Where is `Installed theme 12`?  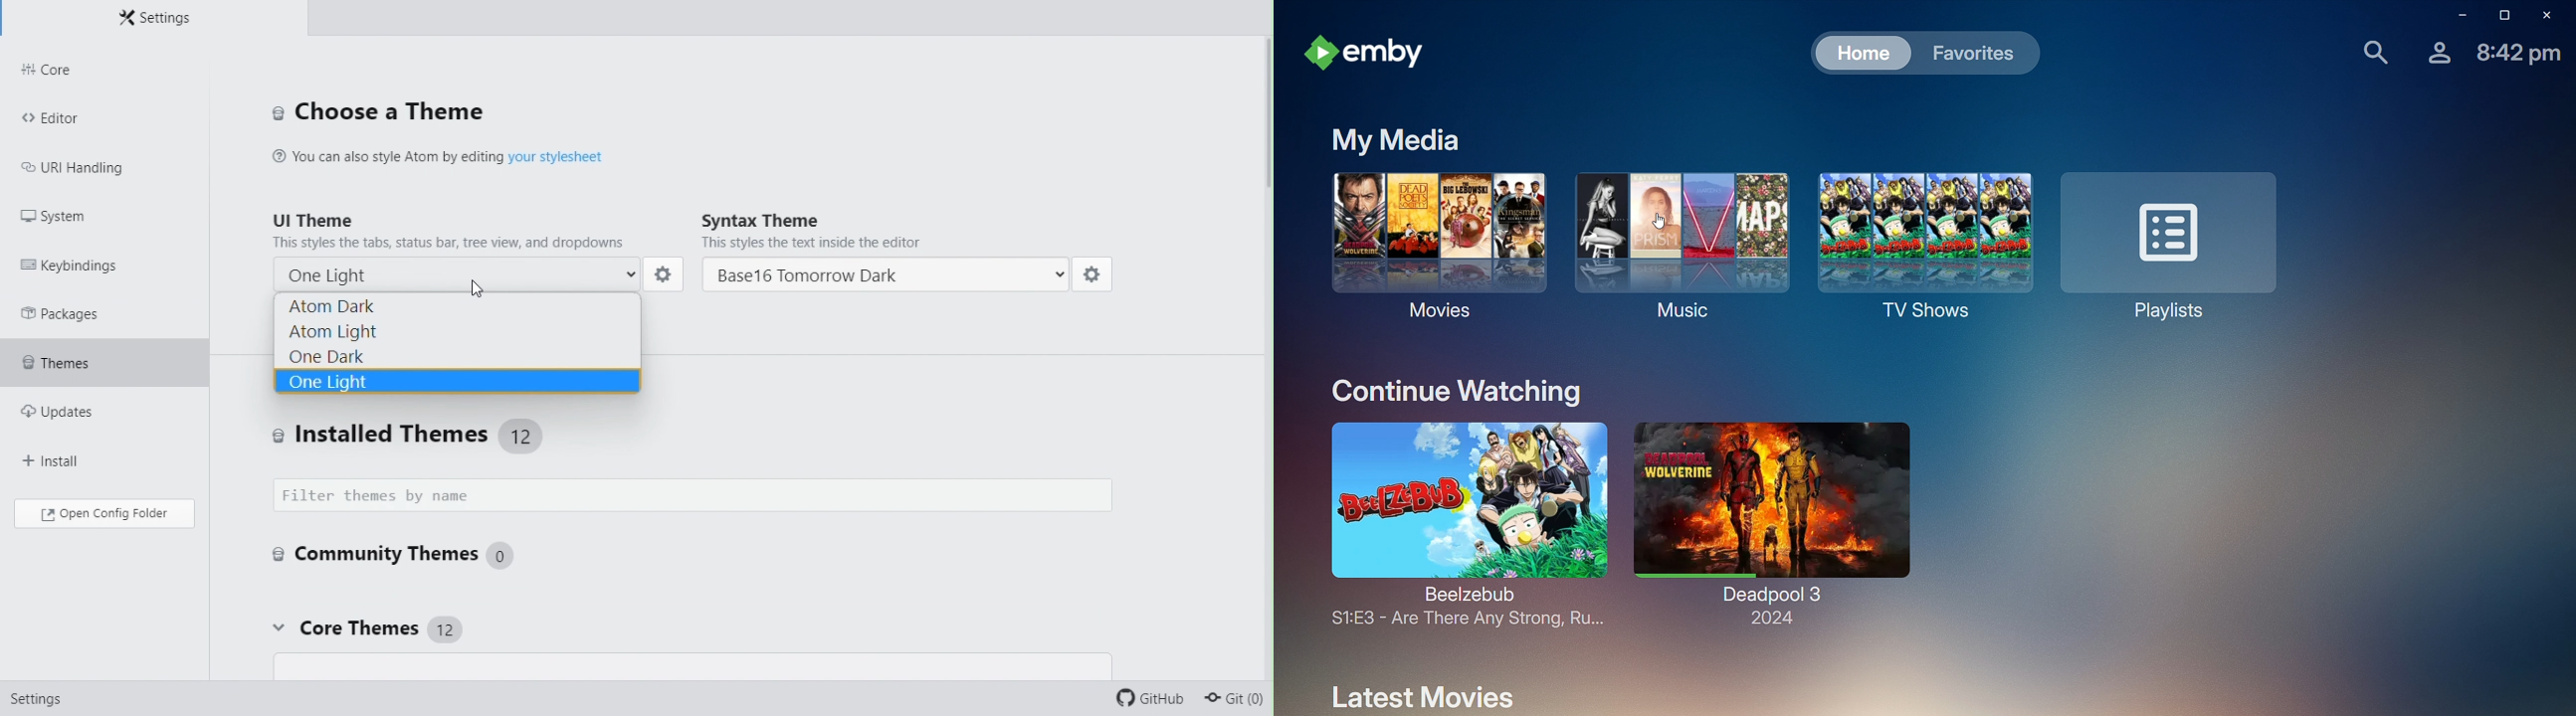 Installed theme 12 is located at coordinates (420, 435).